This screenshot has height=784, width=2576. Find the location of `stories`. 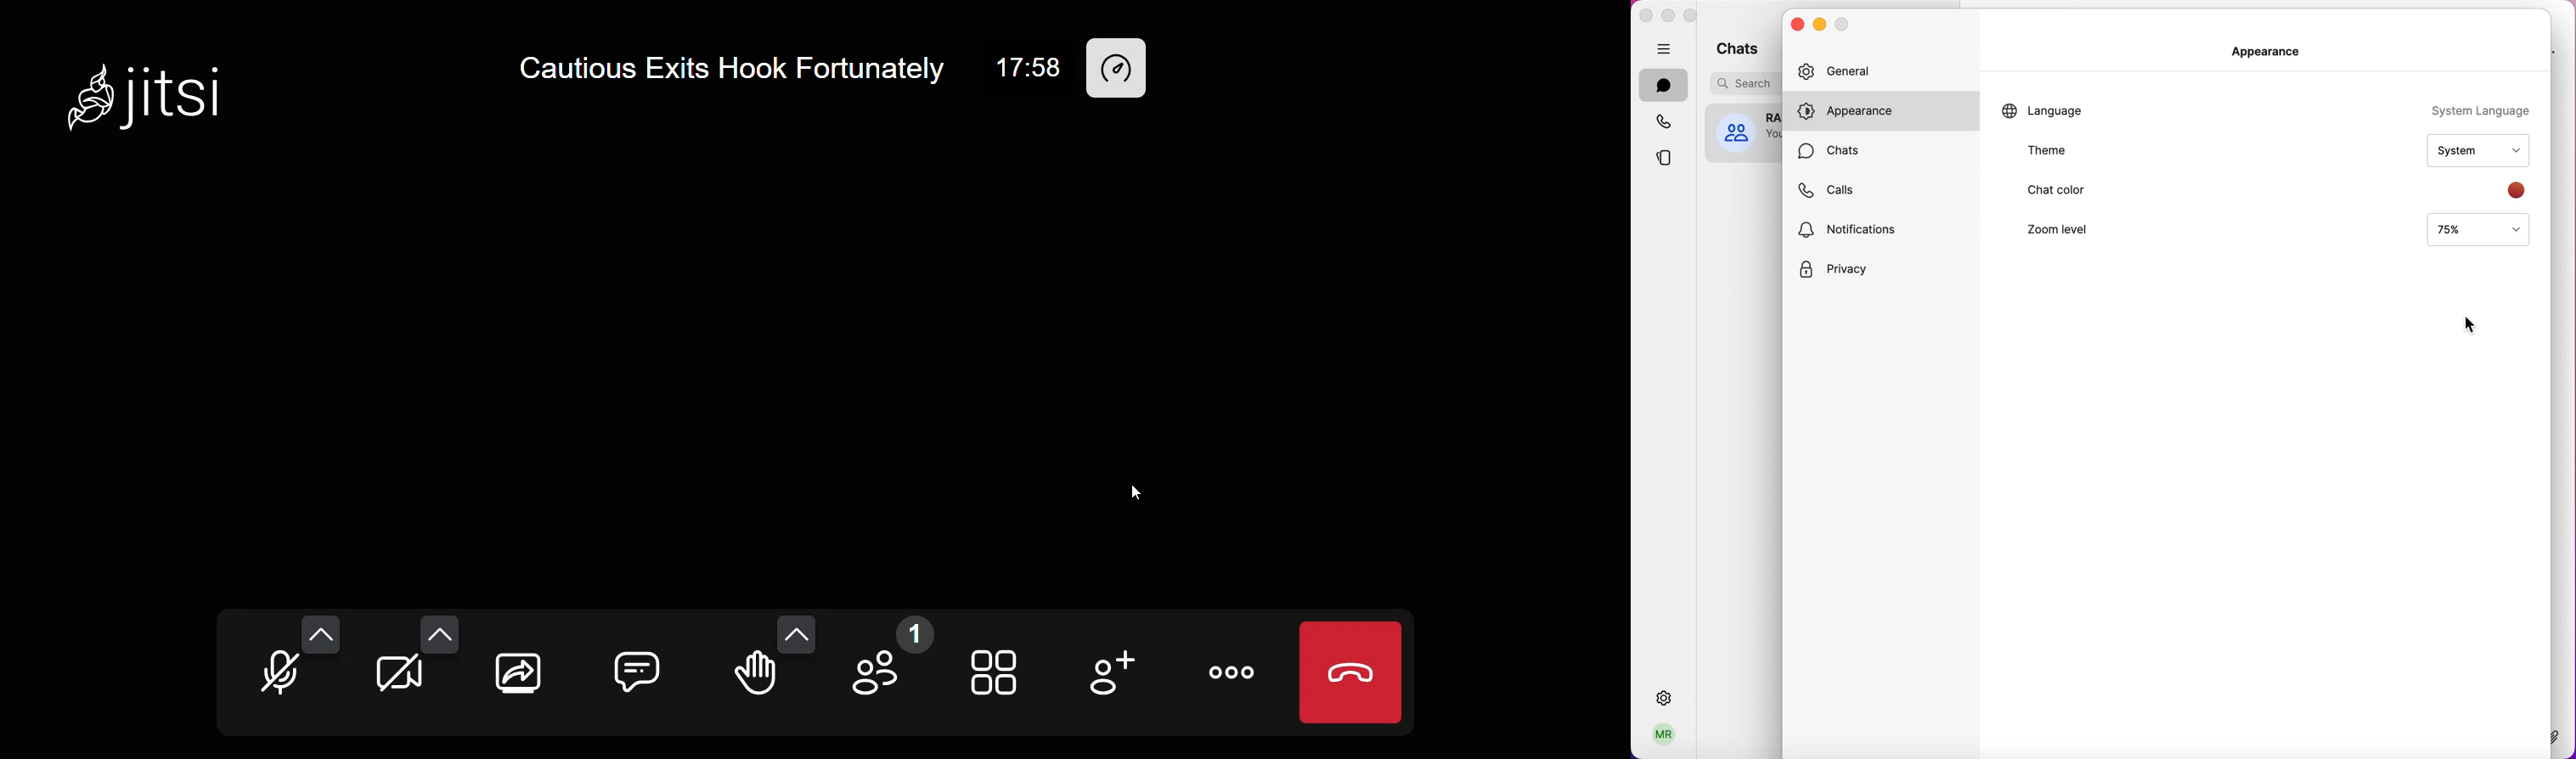

stories is located at coordinates (1662, 161).